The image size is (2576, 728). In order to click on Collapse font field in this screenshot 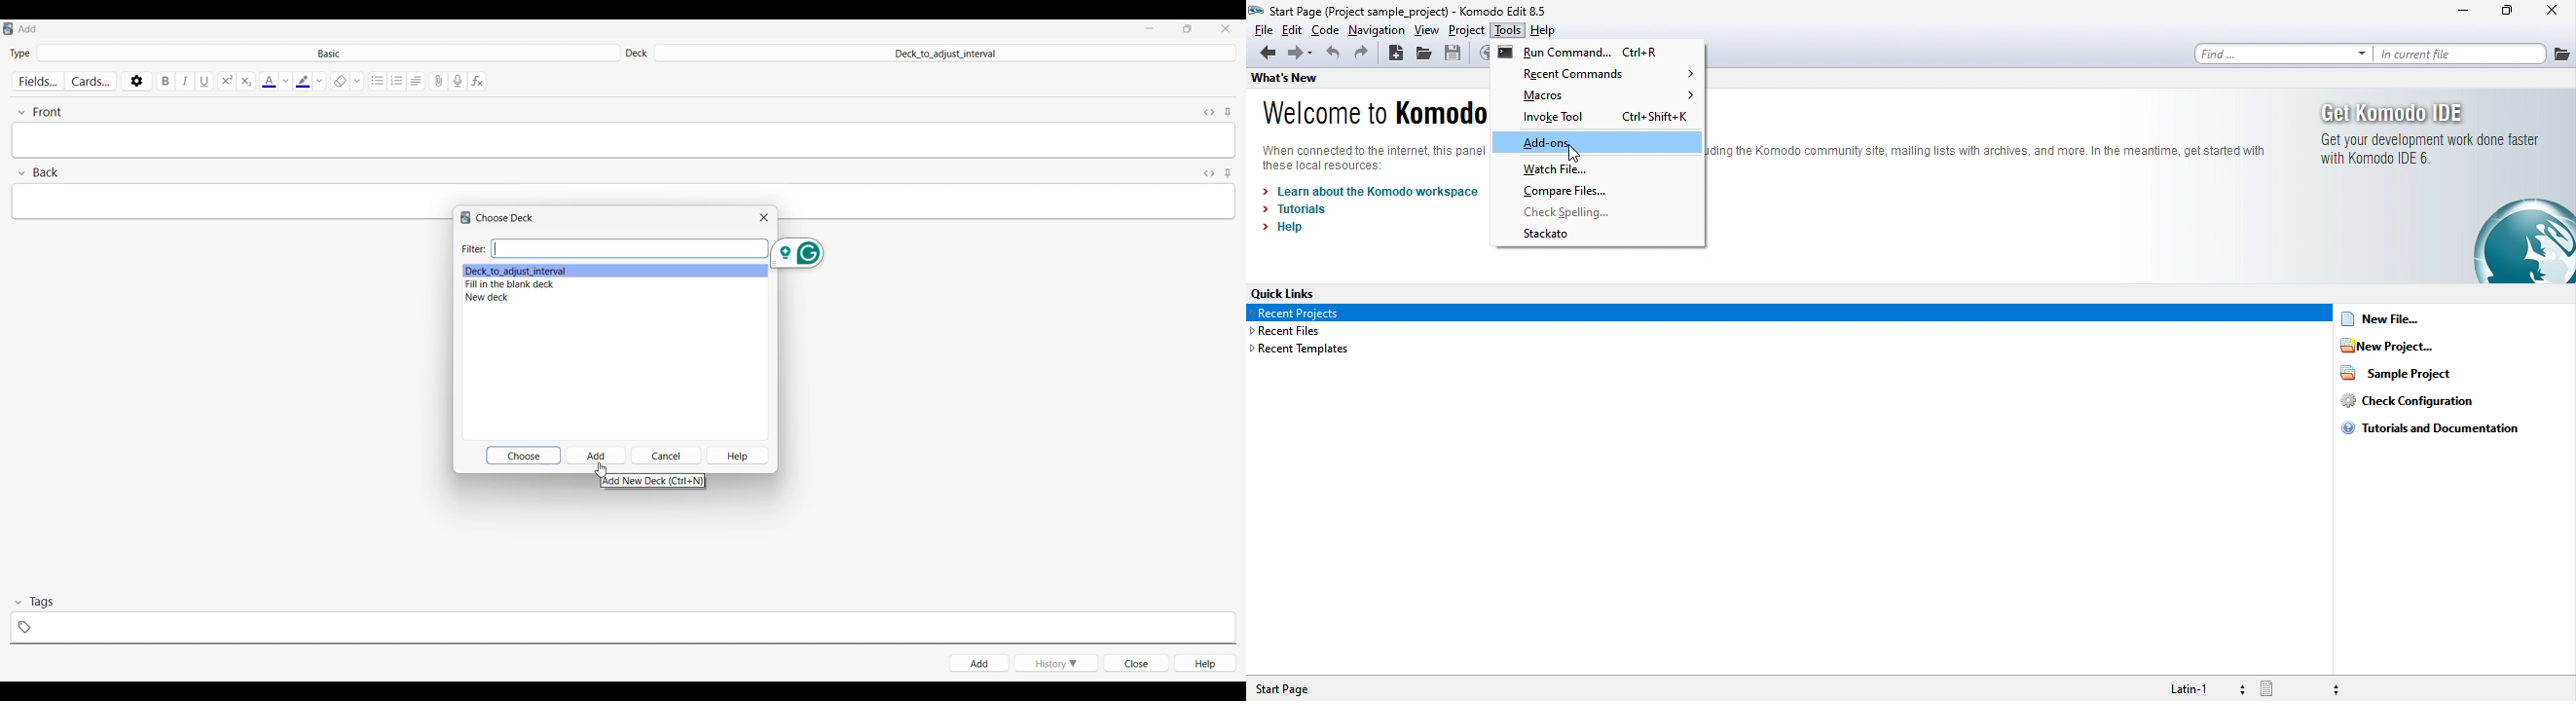, I will do `click(40, 112)`.